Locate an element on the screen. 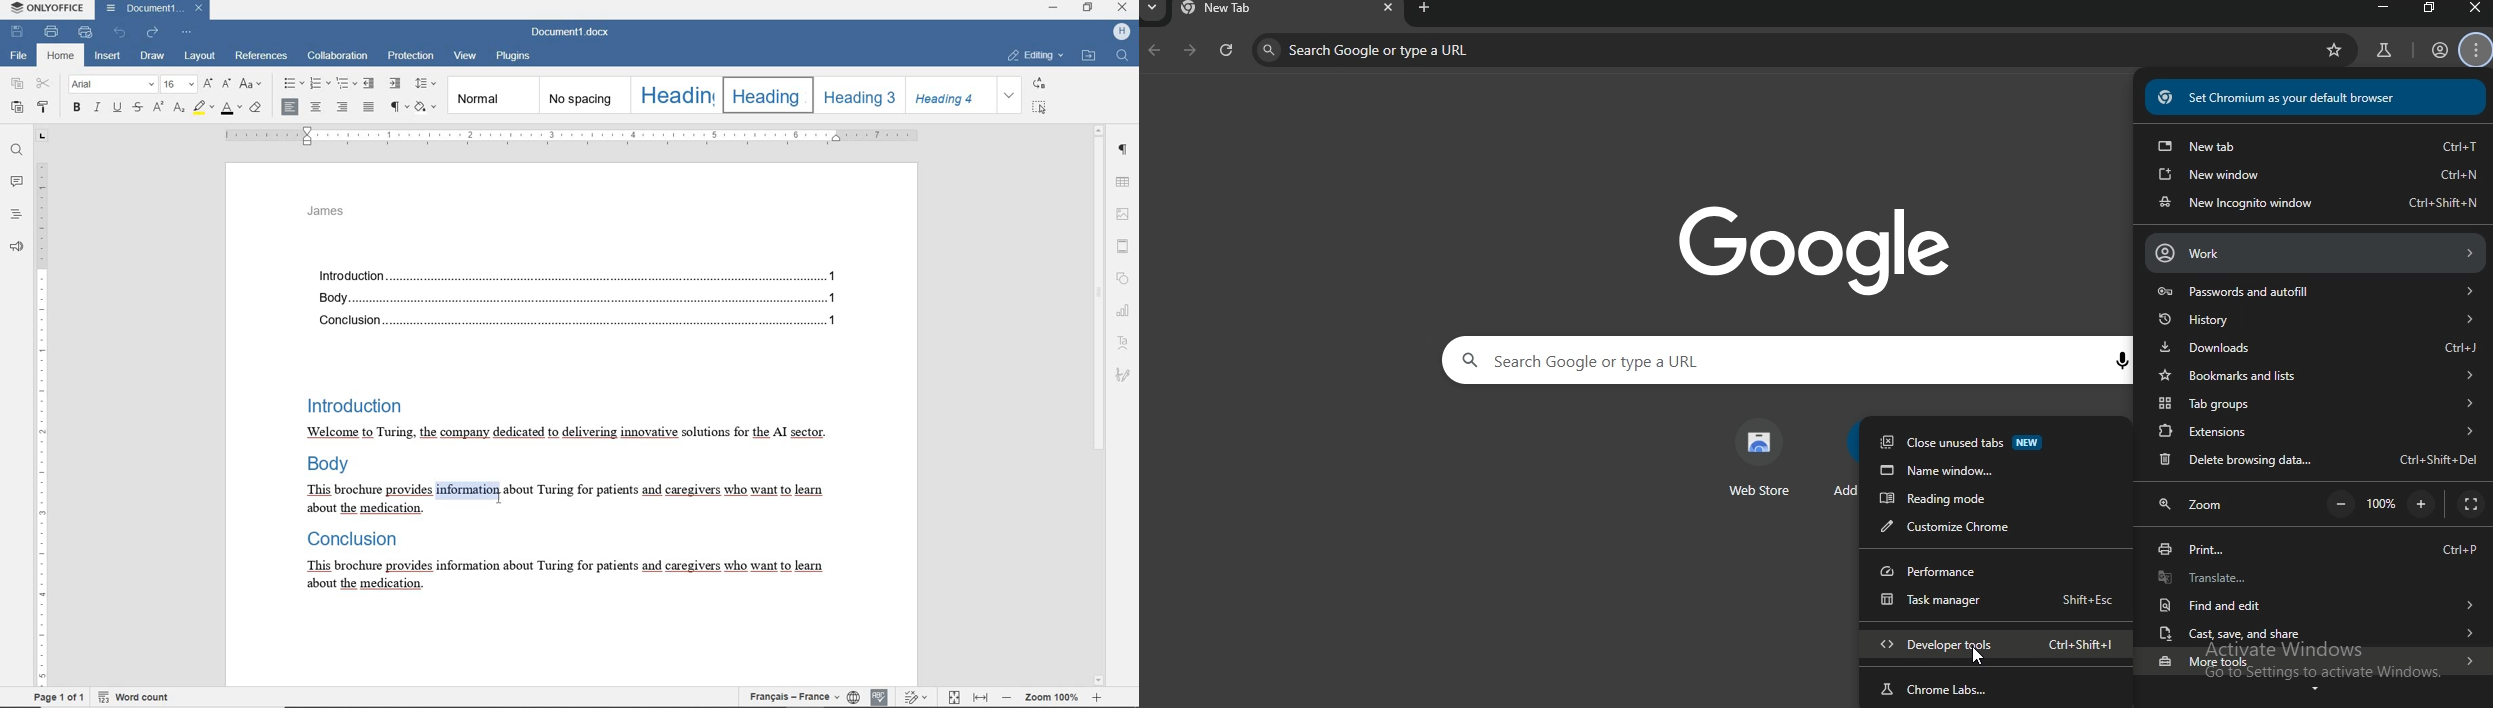  Body....1 is located at coordinates (571, 298).